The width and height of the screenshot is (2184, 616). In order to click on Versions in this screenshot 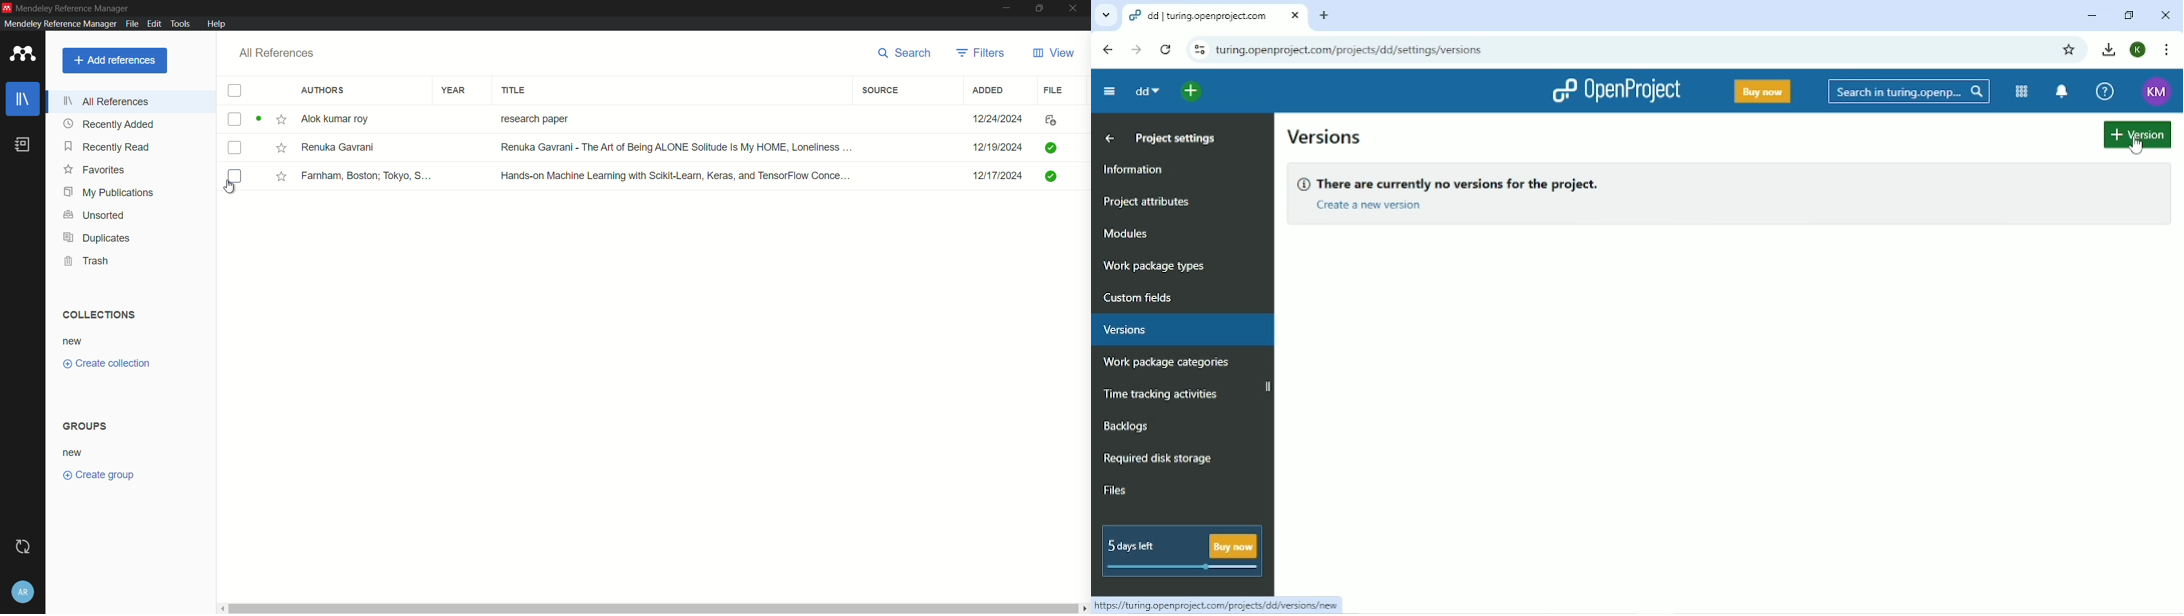, I will do `click(1124, 330)`.